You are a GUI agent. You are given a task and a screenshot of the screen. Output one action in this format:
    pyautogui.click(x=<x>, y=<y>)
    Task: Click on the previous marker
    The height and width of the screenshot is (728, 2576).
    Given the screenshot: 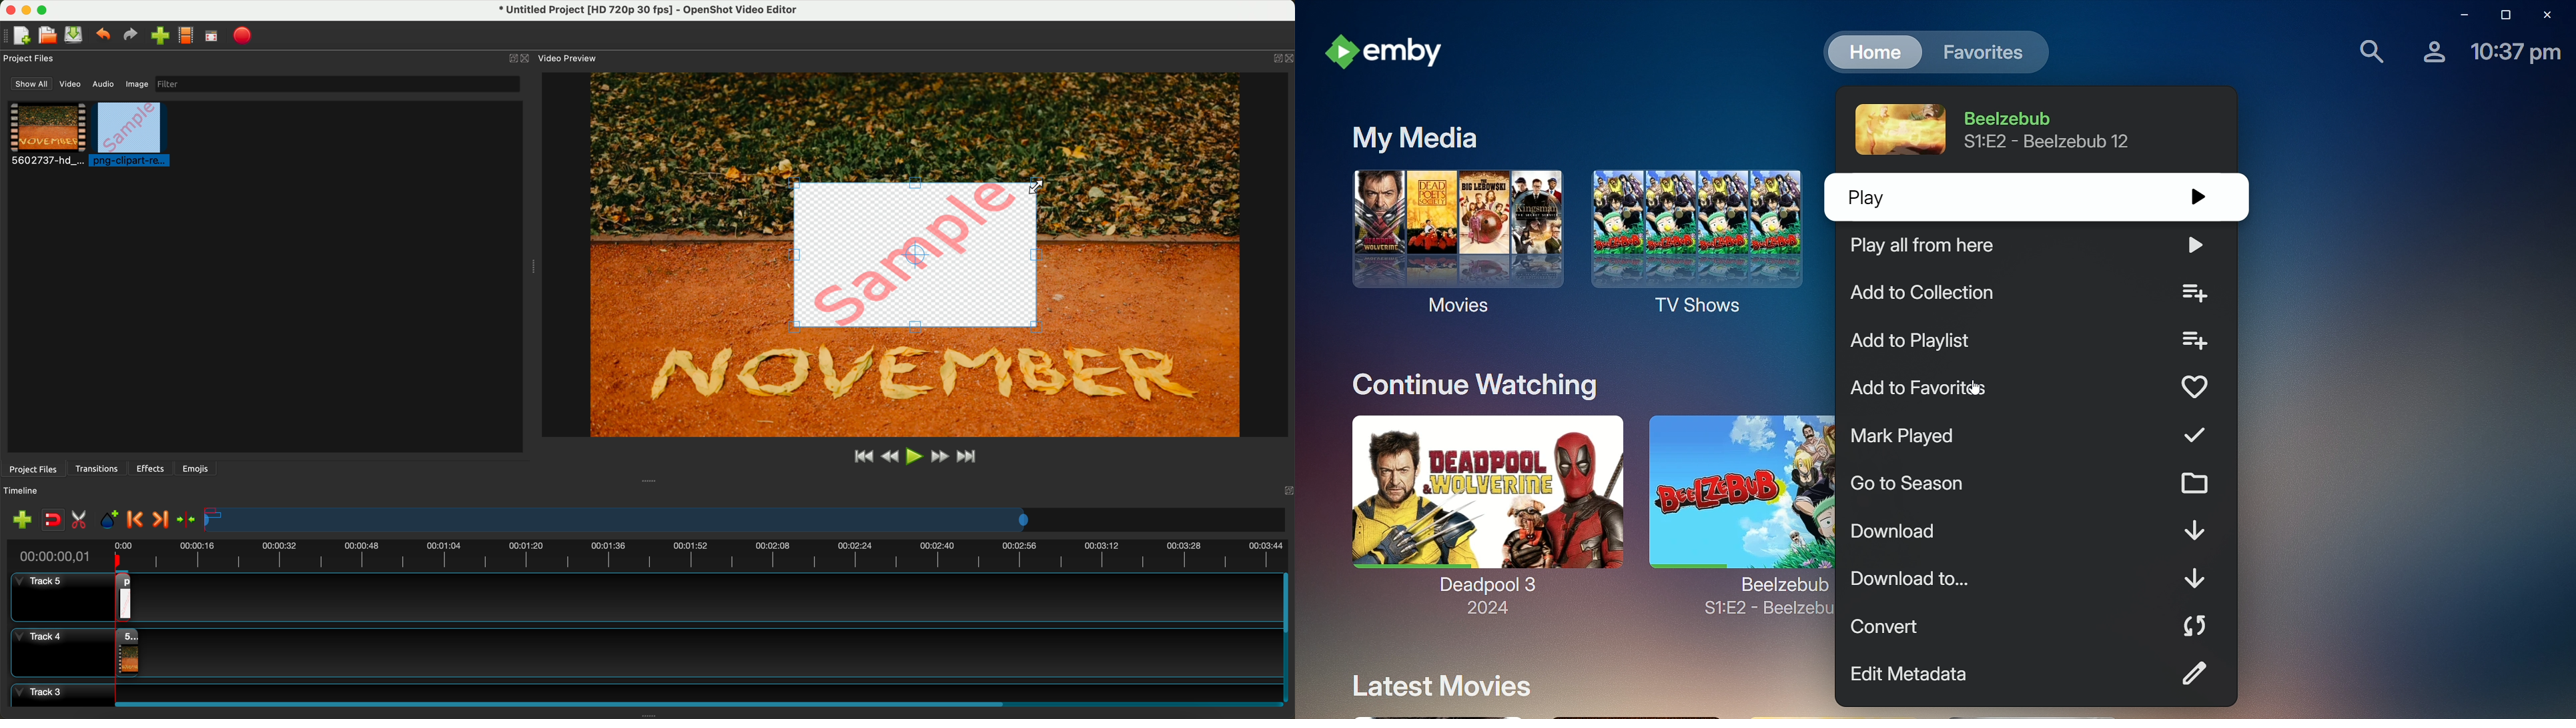 What is the action you would take?
    pyautogui.click(x=138, y=520)
    